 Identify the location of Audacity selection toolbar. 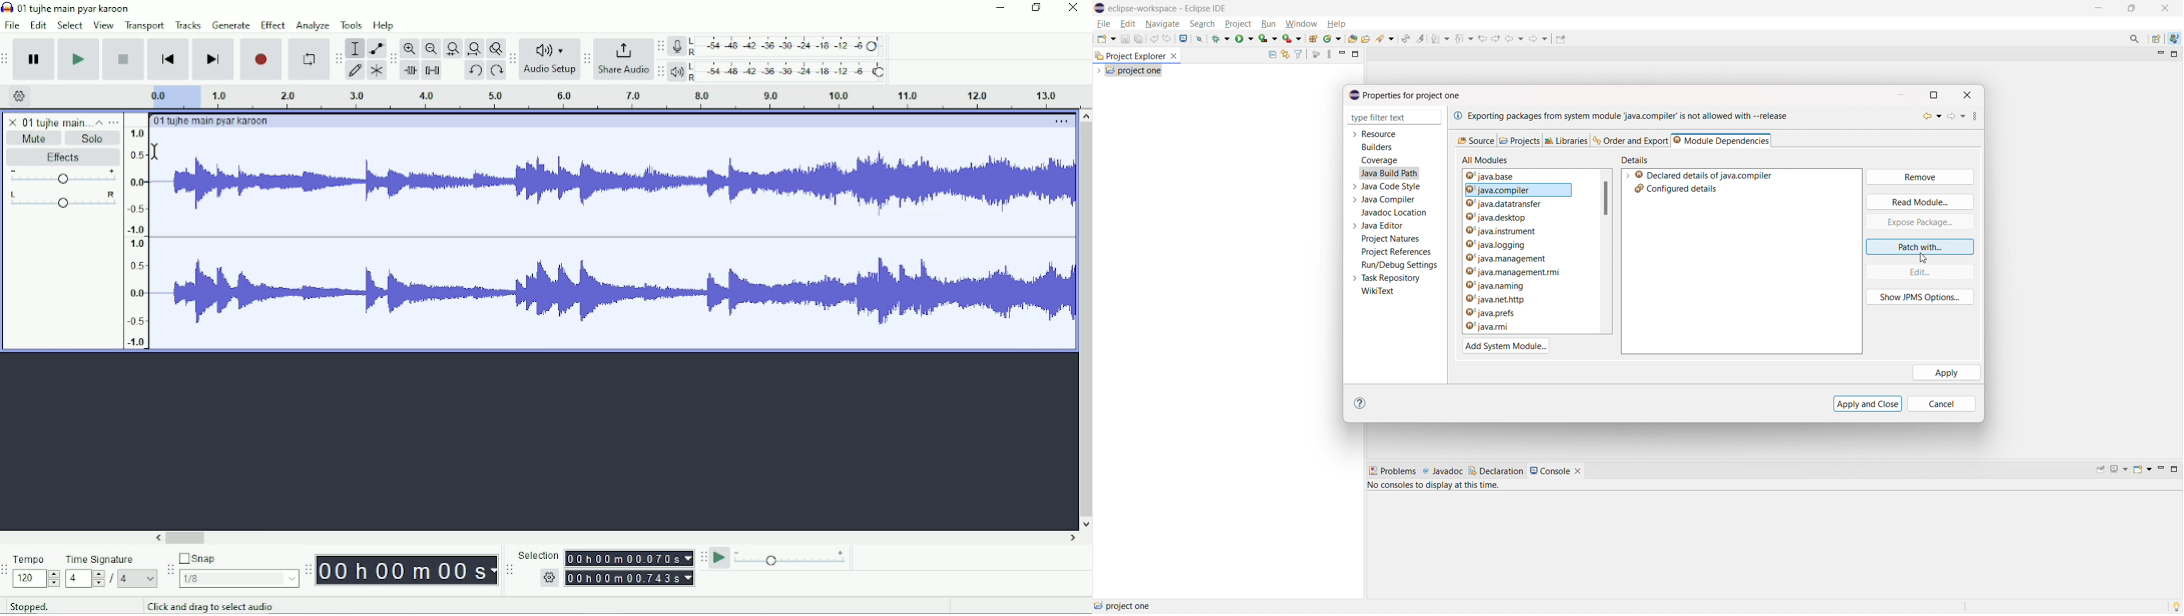
(507, 570).